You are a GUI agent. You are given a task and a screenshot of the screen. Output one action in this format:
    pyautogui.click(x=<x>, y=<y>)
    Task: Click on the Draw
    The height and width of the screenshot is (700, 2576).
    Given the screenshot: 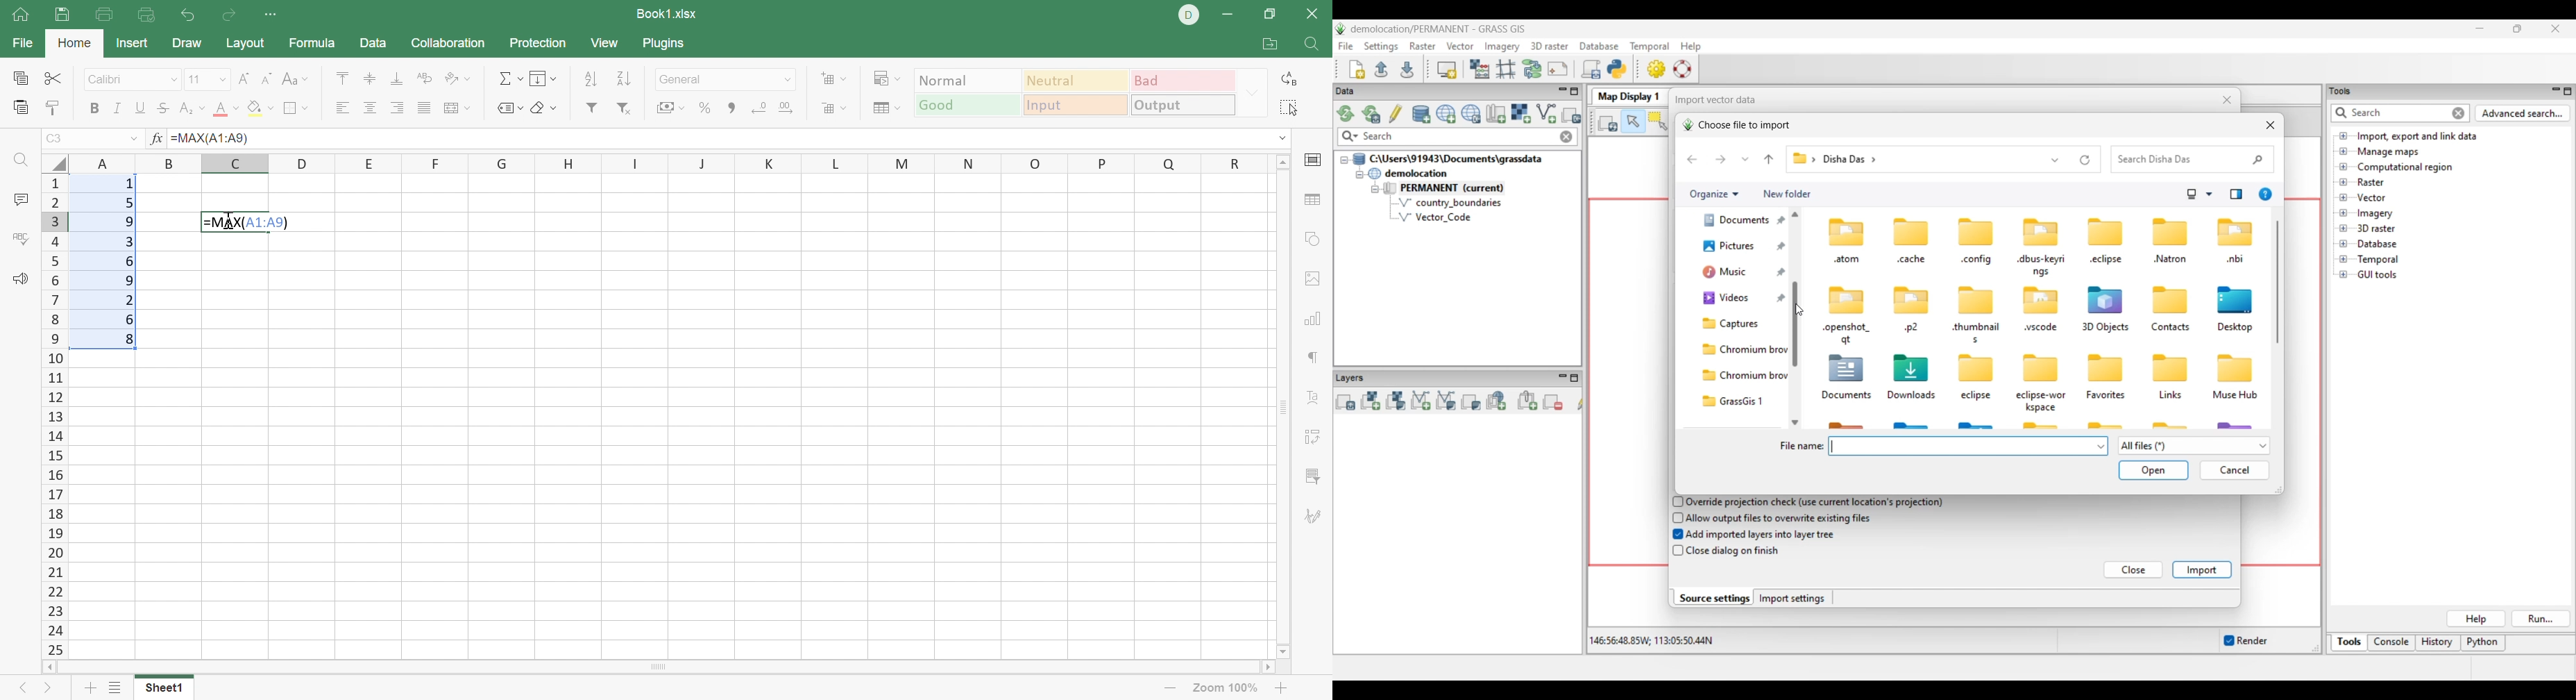 What is the action you would take?
    pyautogui.click(x=186, y=44)
    